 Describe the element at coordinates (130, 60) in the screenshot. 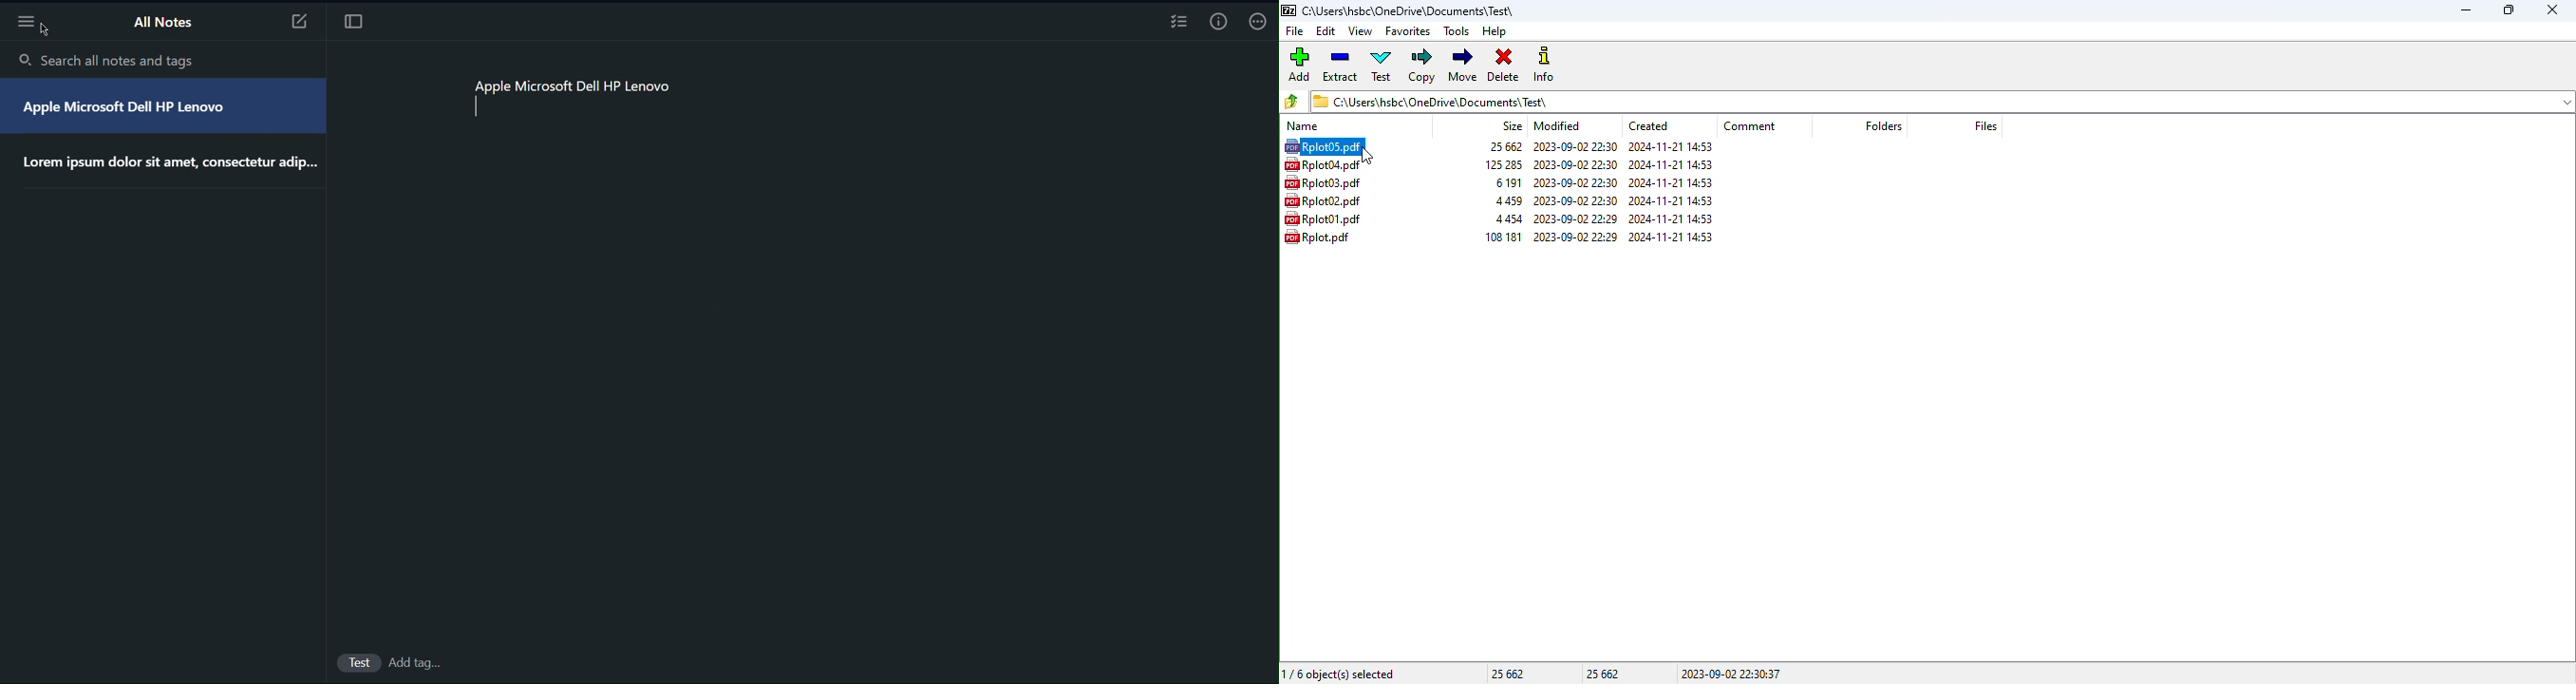

I see `Search all notes and tags` at that location.